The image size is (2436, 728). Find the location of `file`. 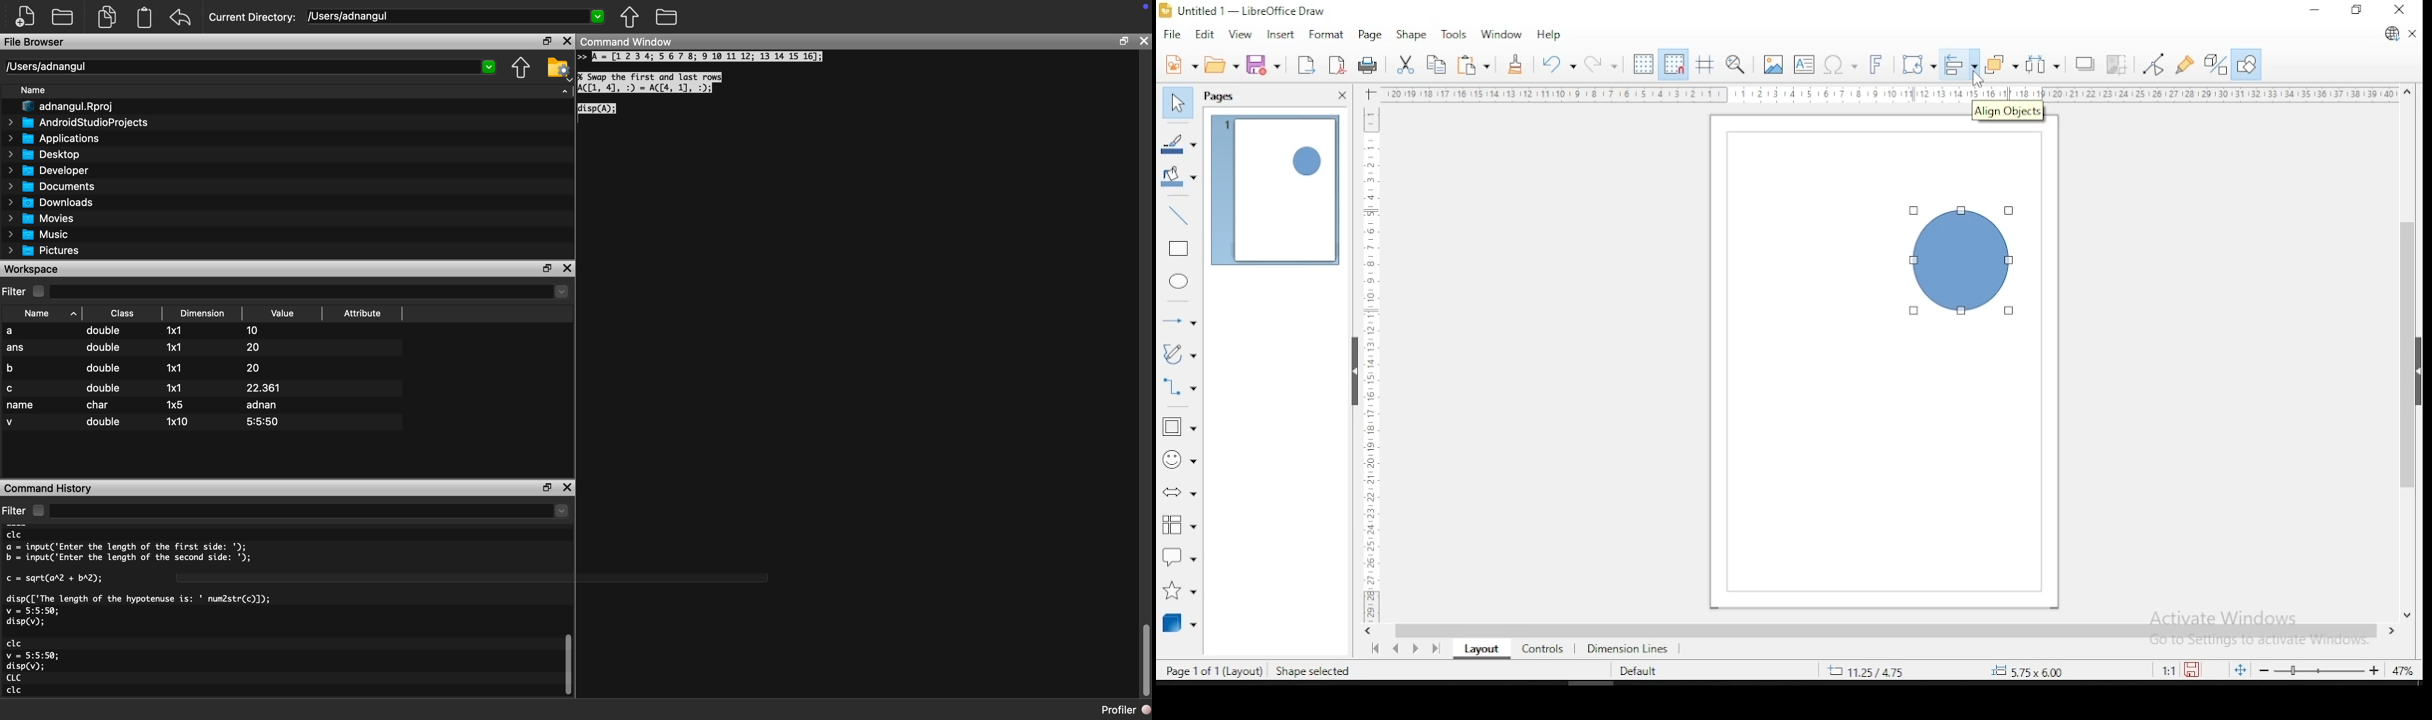

file is located at coordinates (1173, 35).